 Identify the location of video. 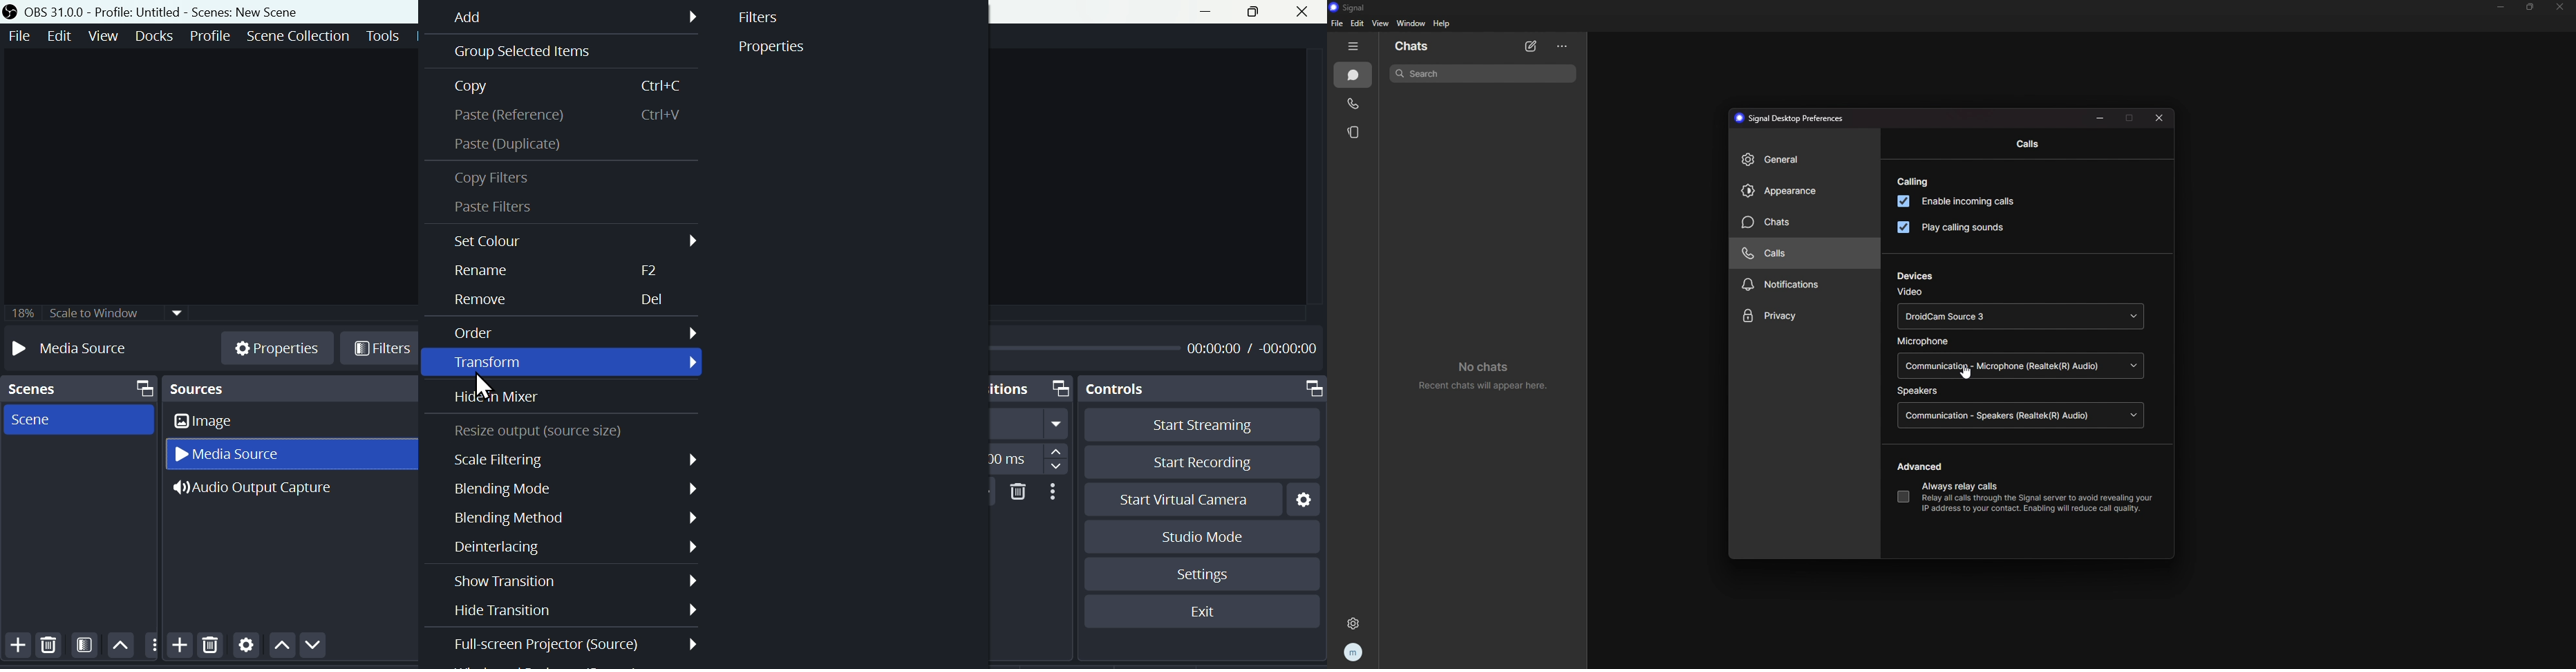
(1912, 293).